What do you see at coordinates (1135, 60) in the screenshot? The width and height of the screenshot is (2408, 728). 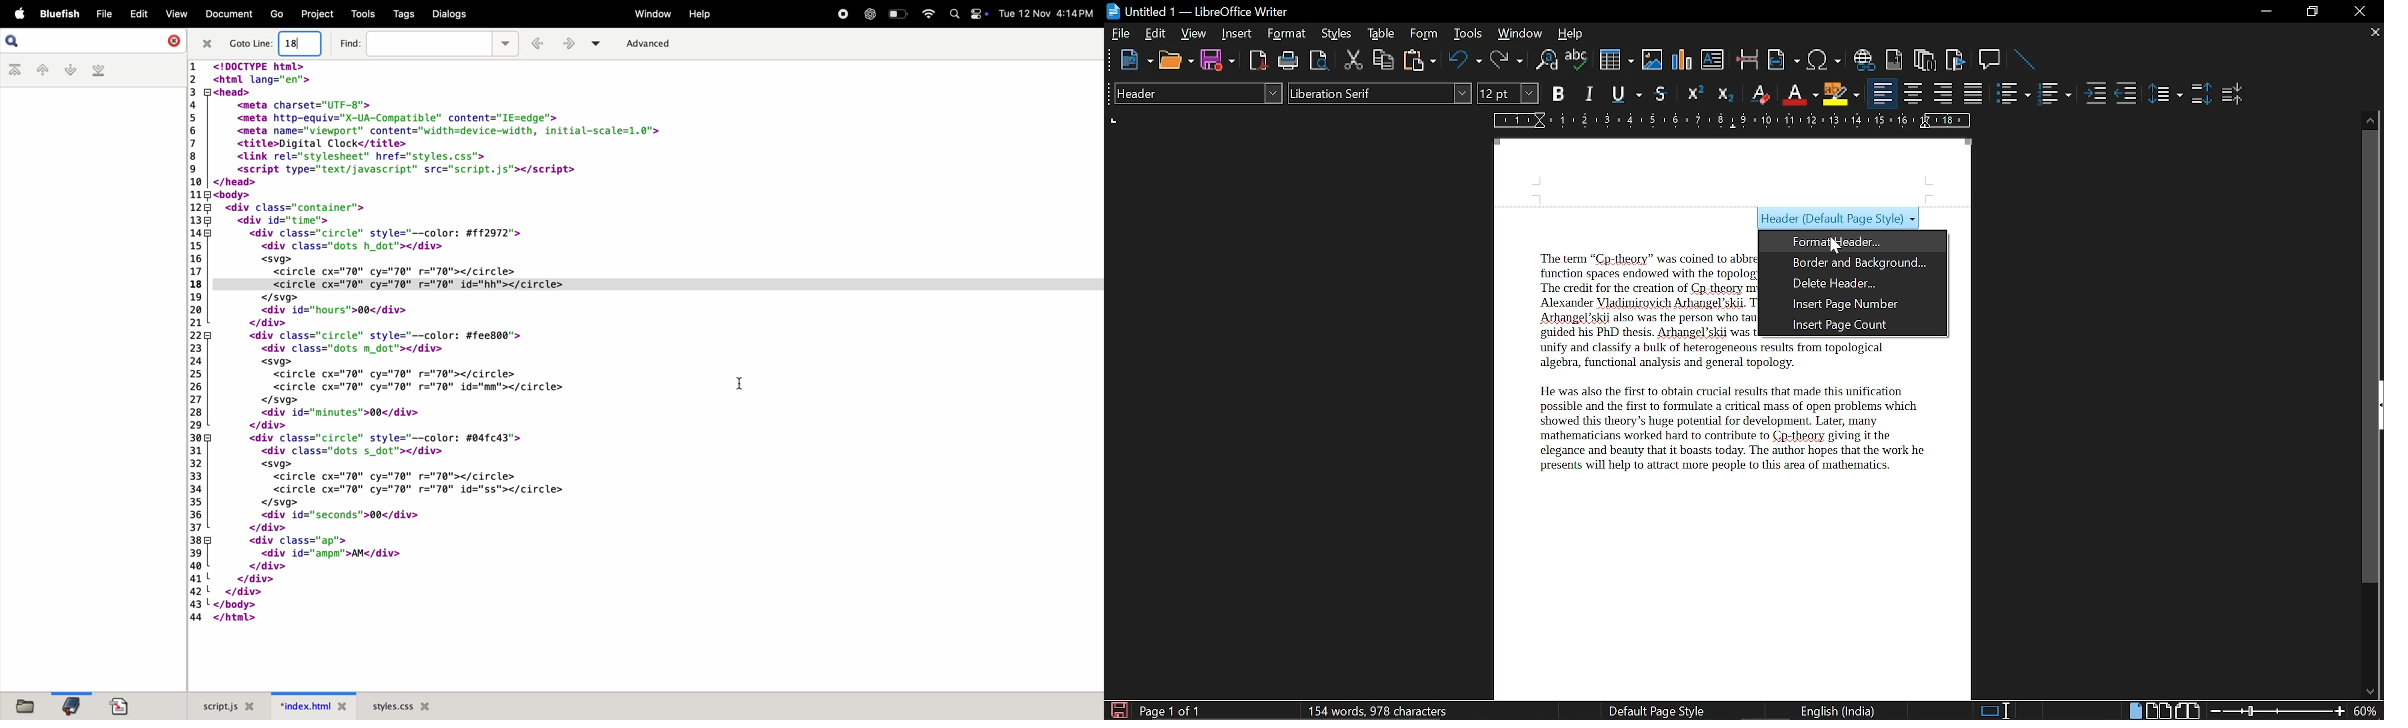 I see `NEw` at bounding box center [1135, 60].